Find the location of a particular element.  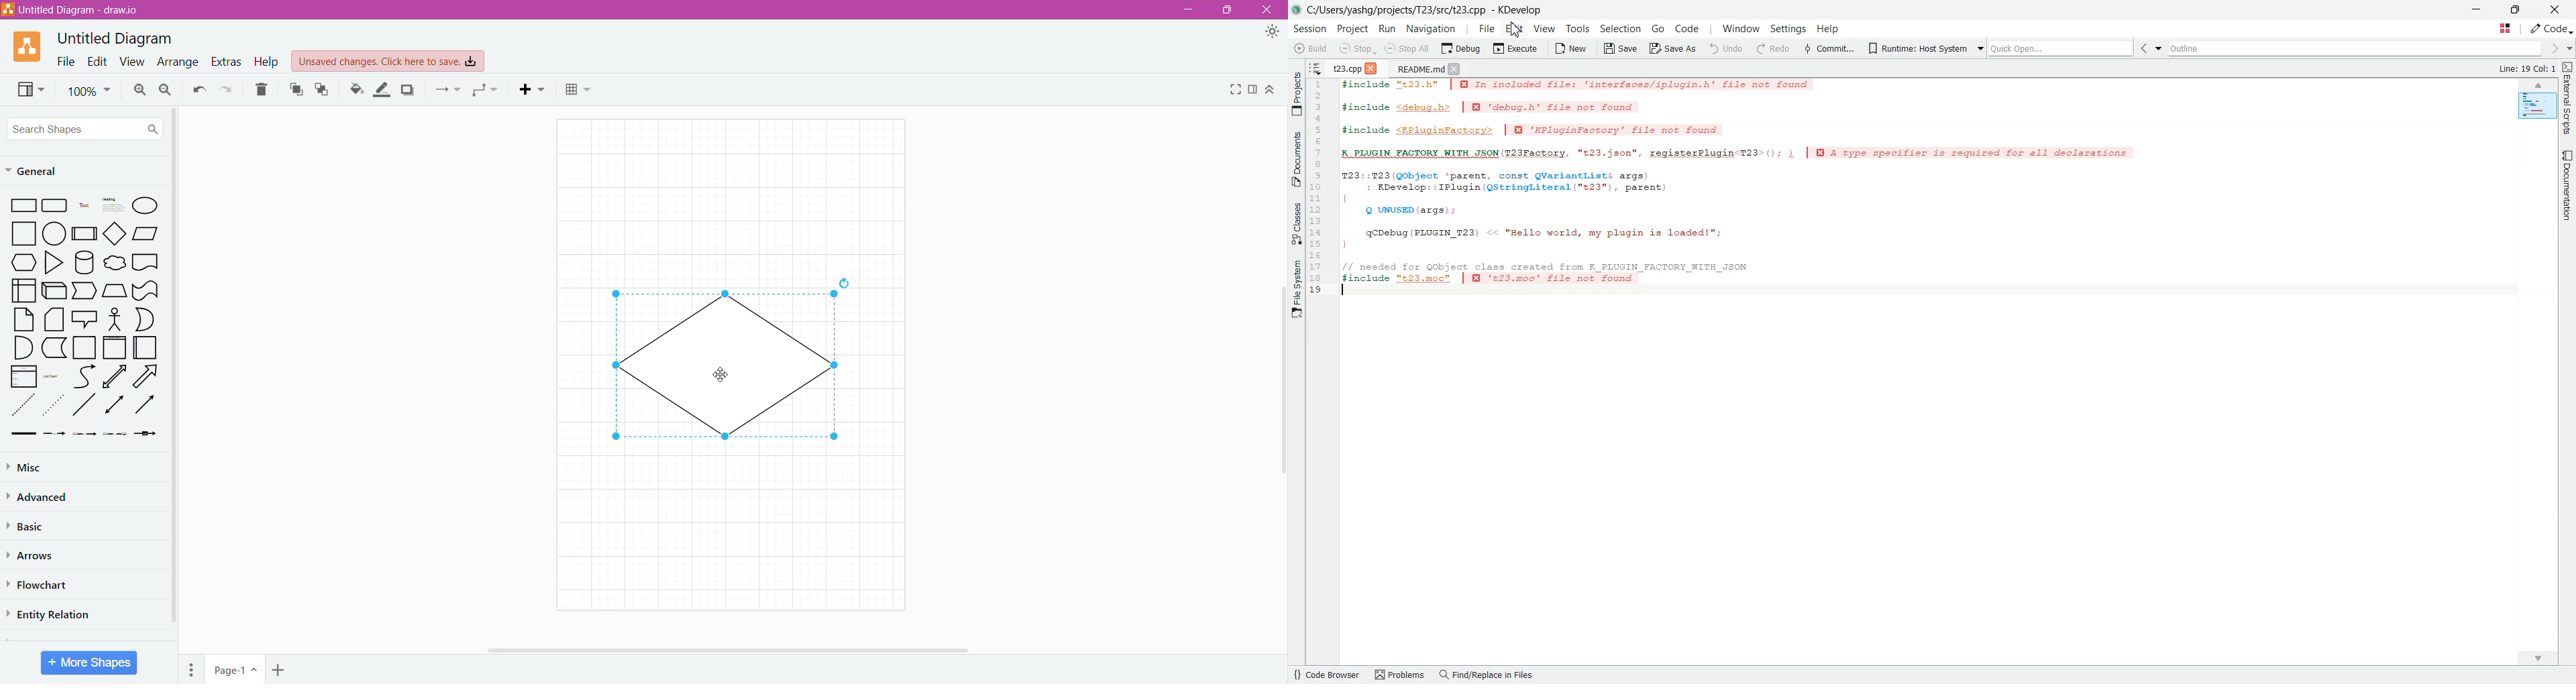

Trapezoid is located at coordinates (114, 291).